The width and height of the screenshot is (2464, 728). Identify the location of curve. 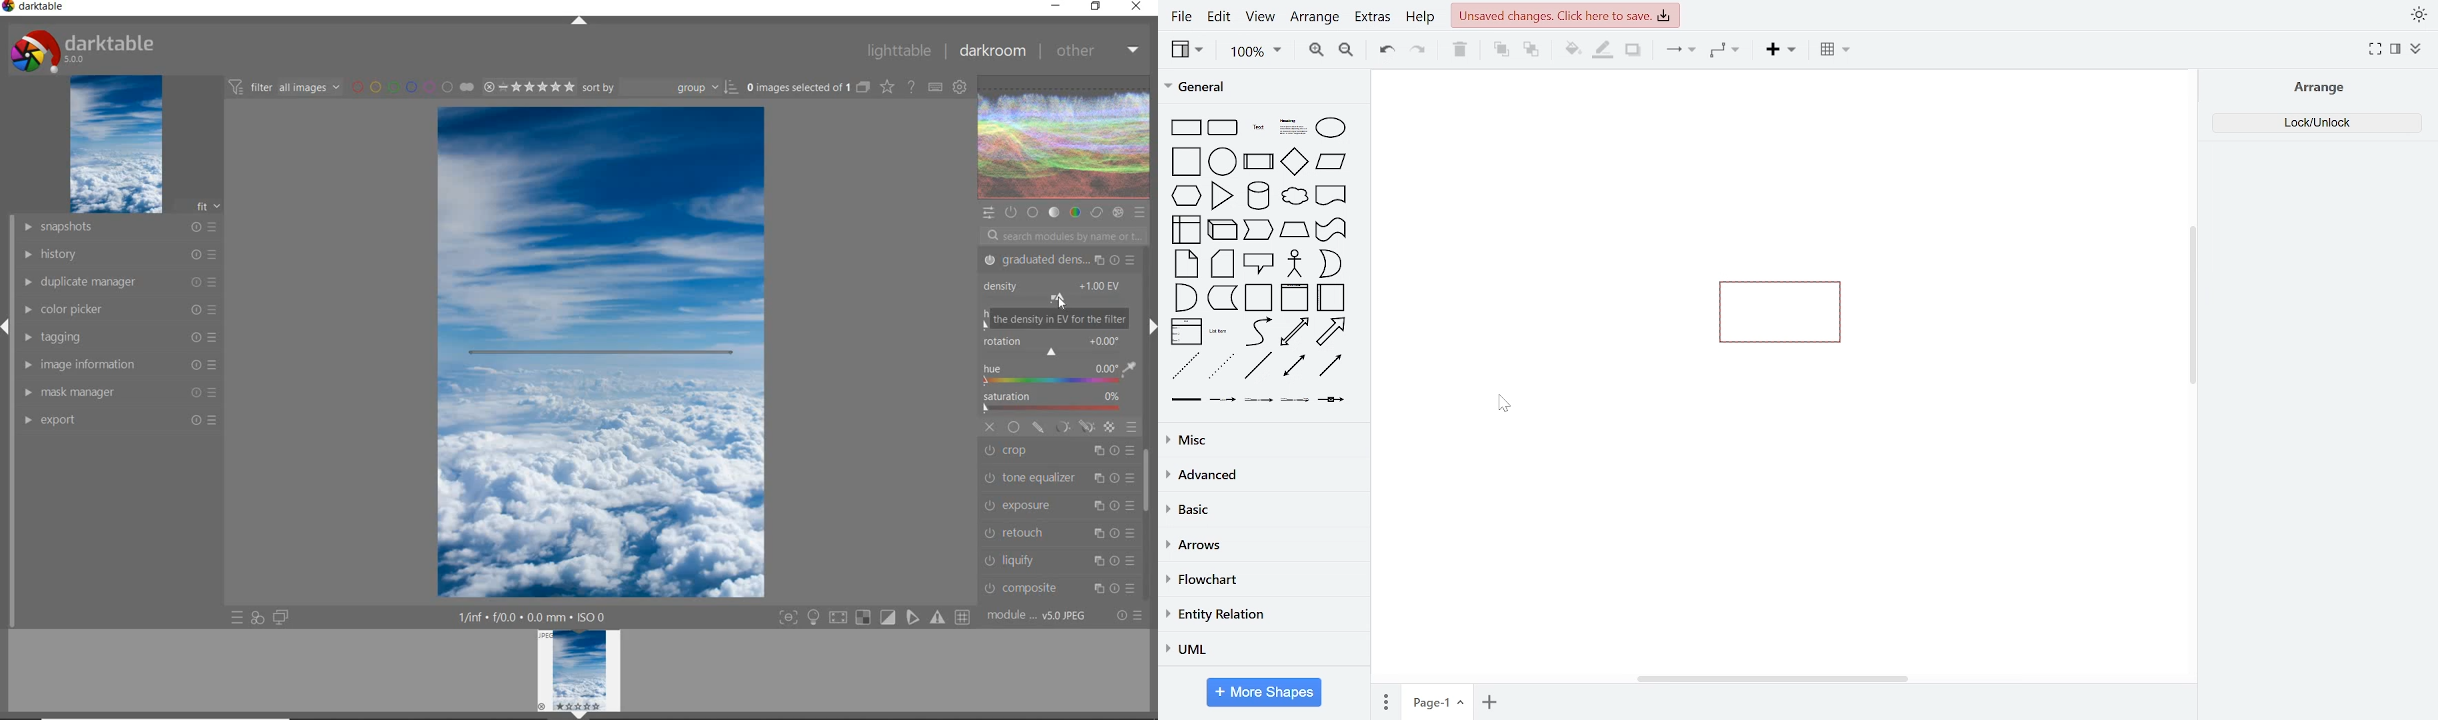
(1258, 332).